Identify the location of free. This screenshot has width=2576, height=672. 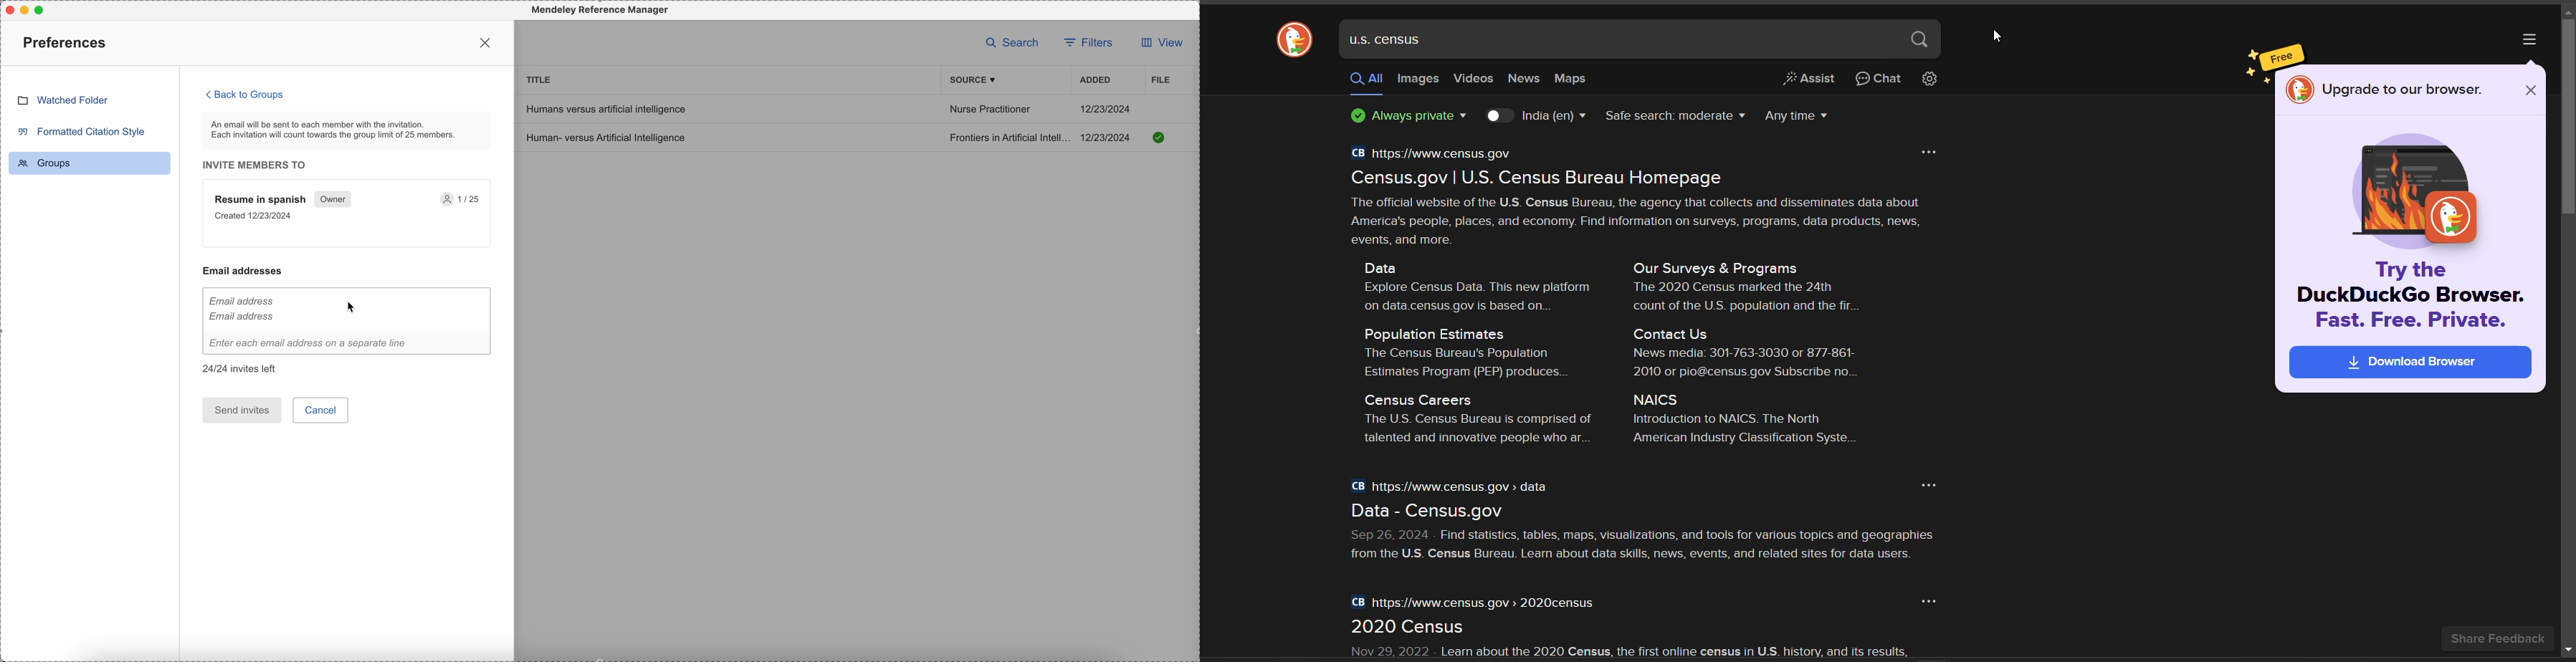
(2284, 57).